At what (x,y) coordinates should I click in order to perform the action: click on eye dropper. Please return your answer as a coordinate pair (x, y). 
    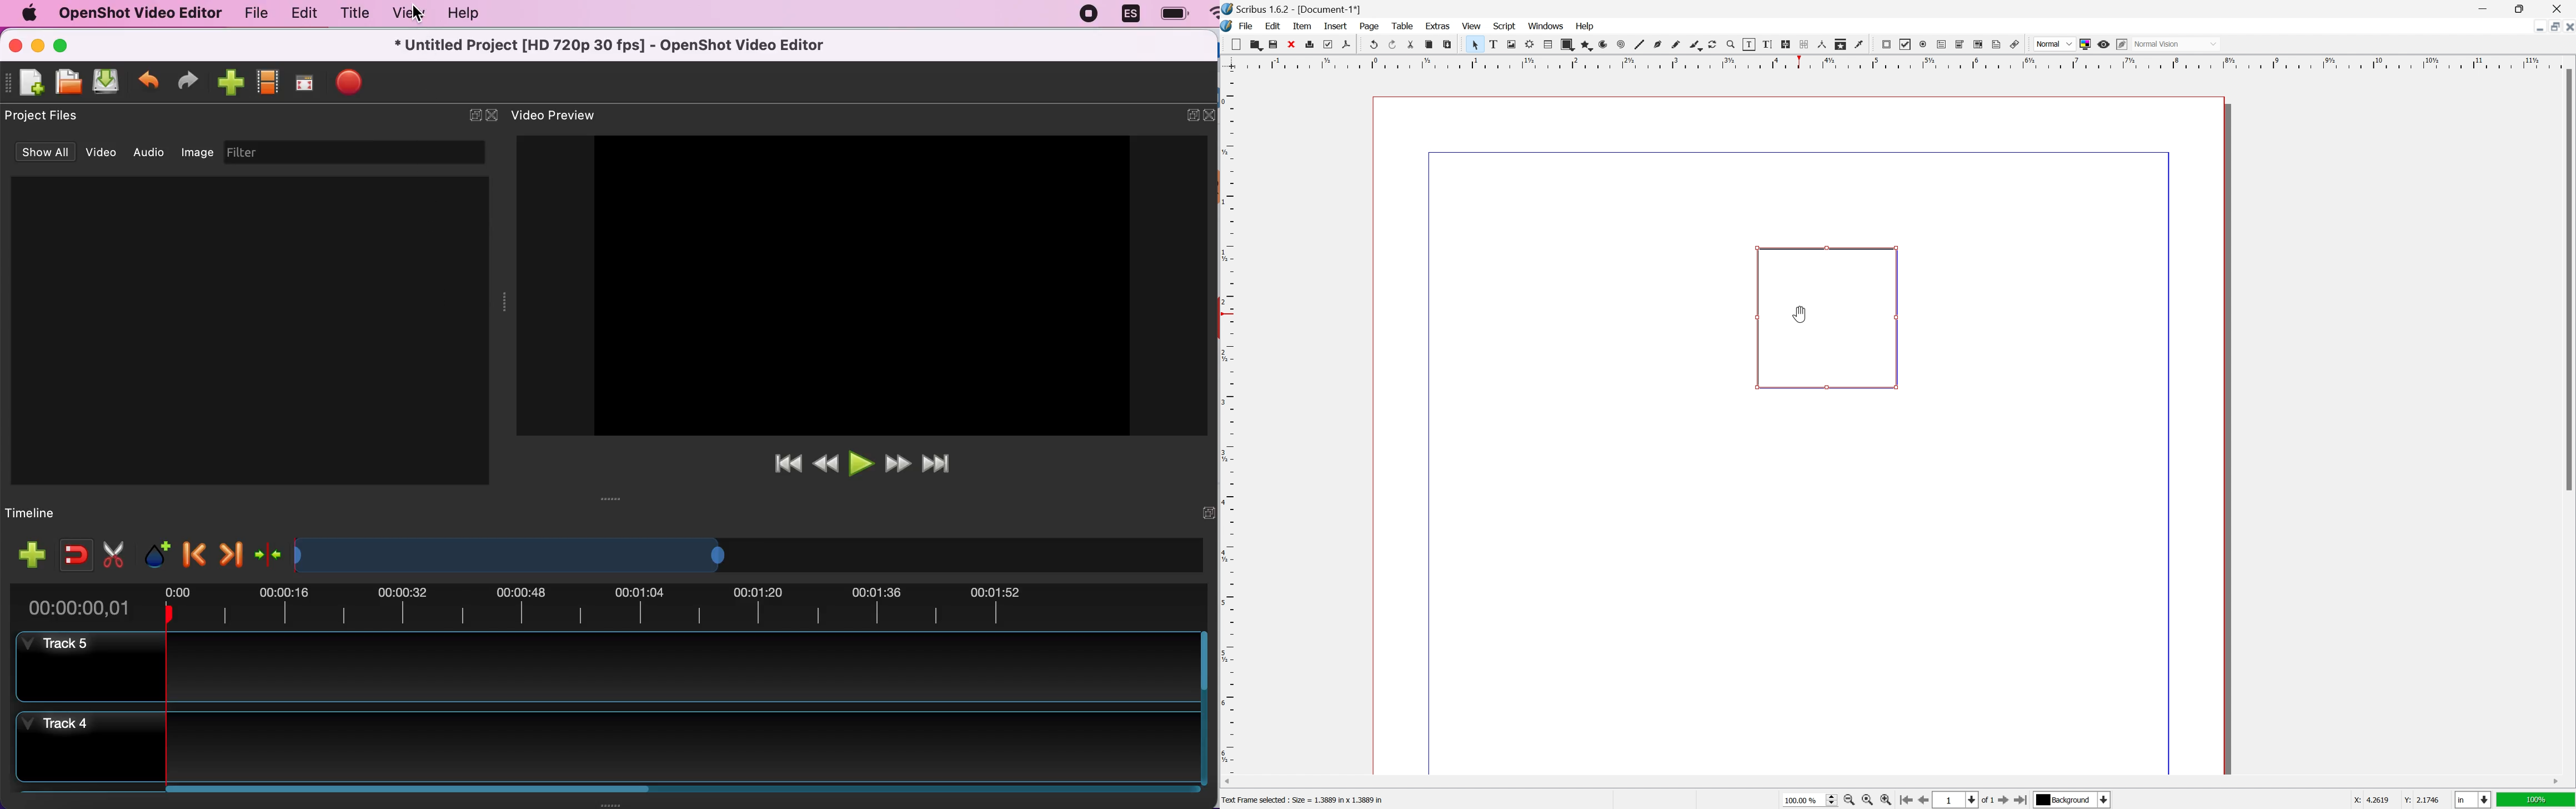
    Looking at the image, I should click on (1860, 45).